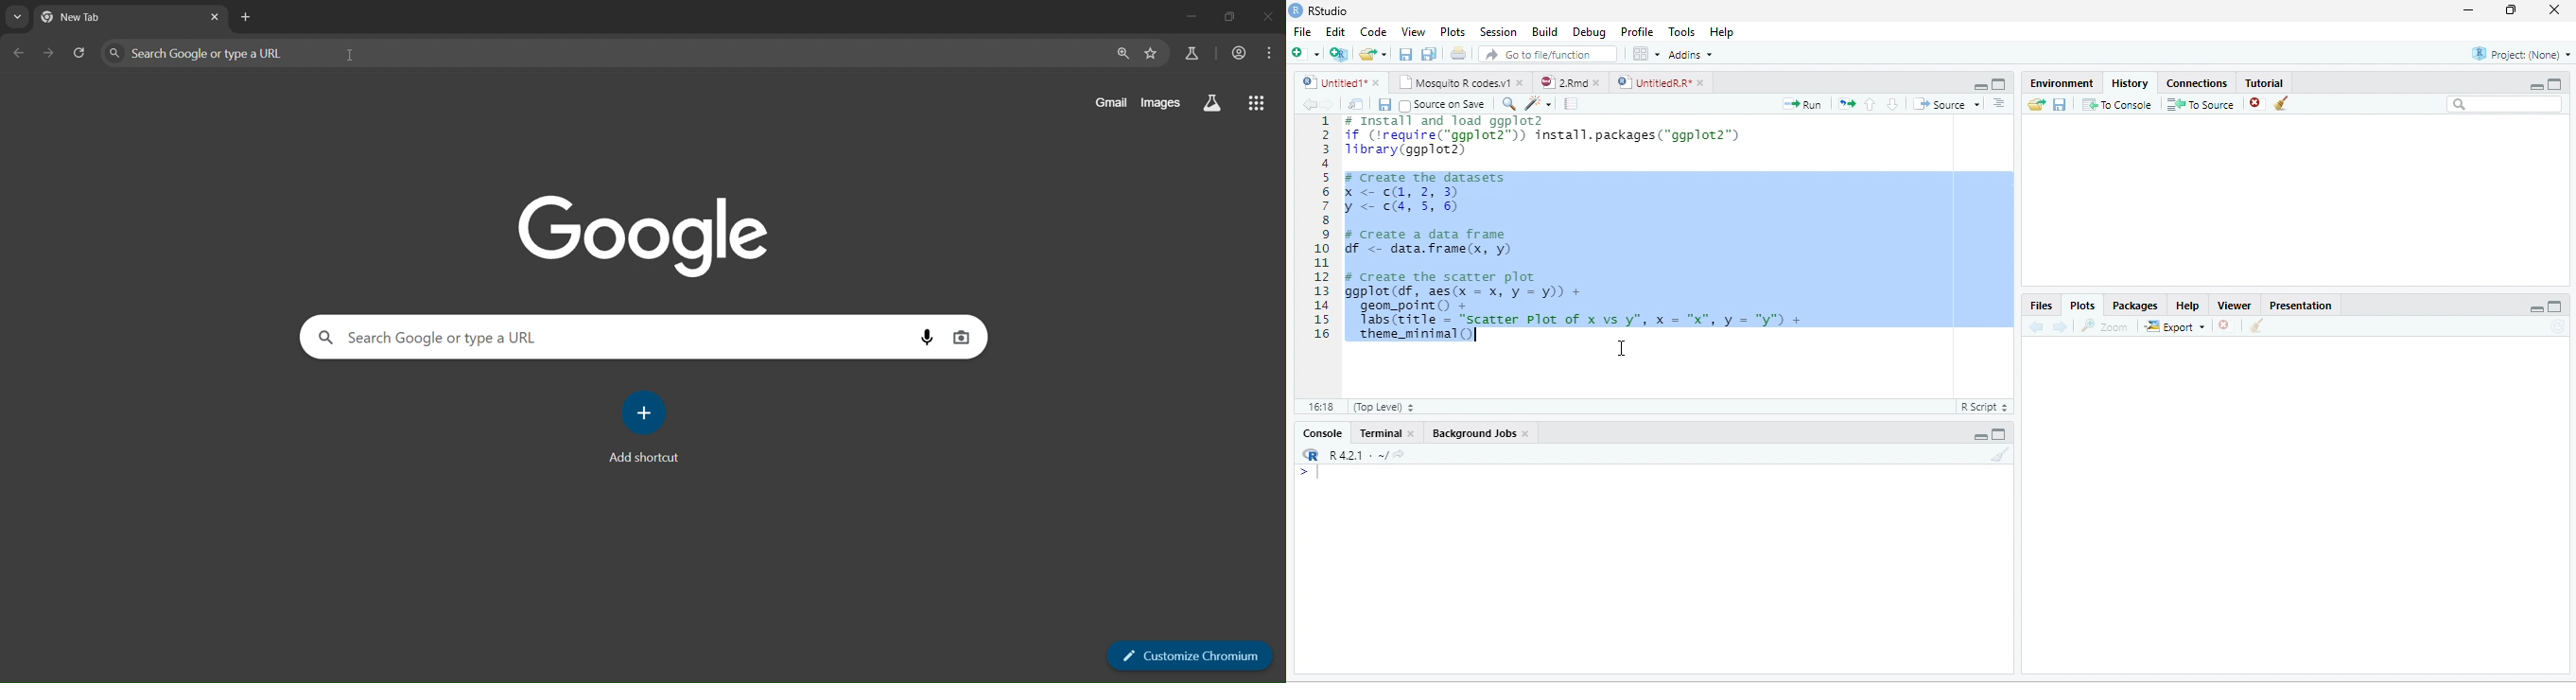  Describe the element at coordinates (1334, 31) in the screenshot. I see `Edit` at that location.